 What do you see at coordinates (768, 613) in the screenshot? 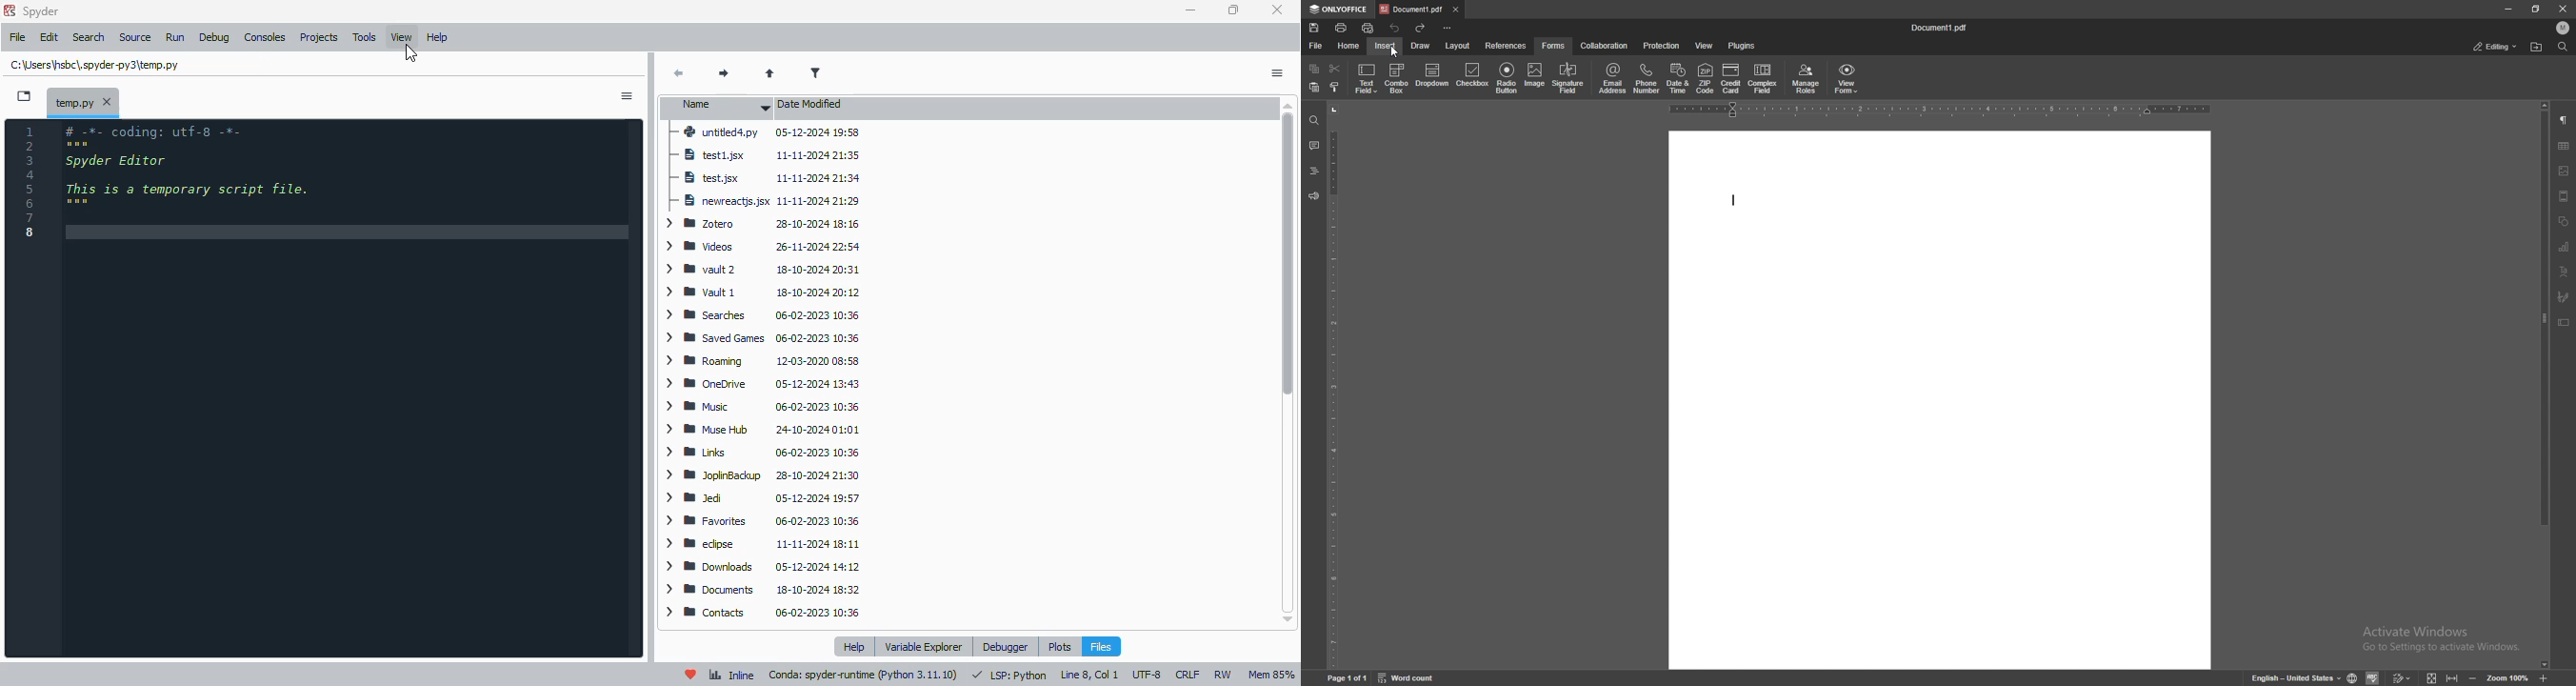
I see `contacts` at bounding box center [768, 613].